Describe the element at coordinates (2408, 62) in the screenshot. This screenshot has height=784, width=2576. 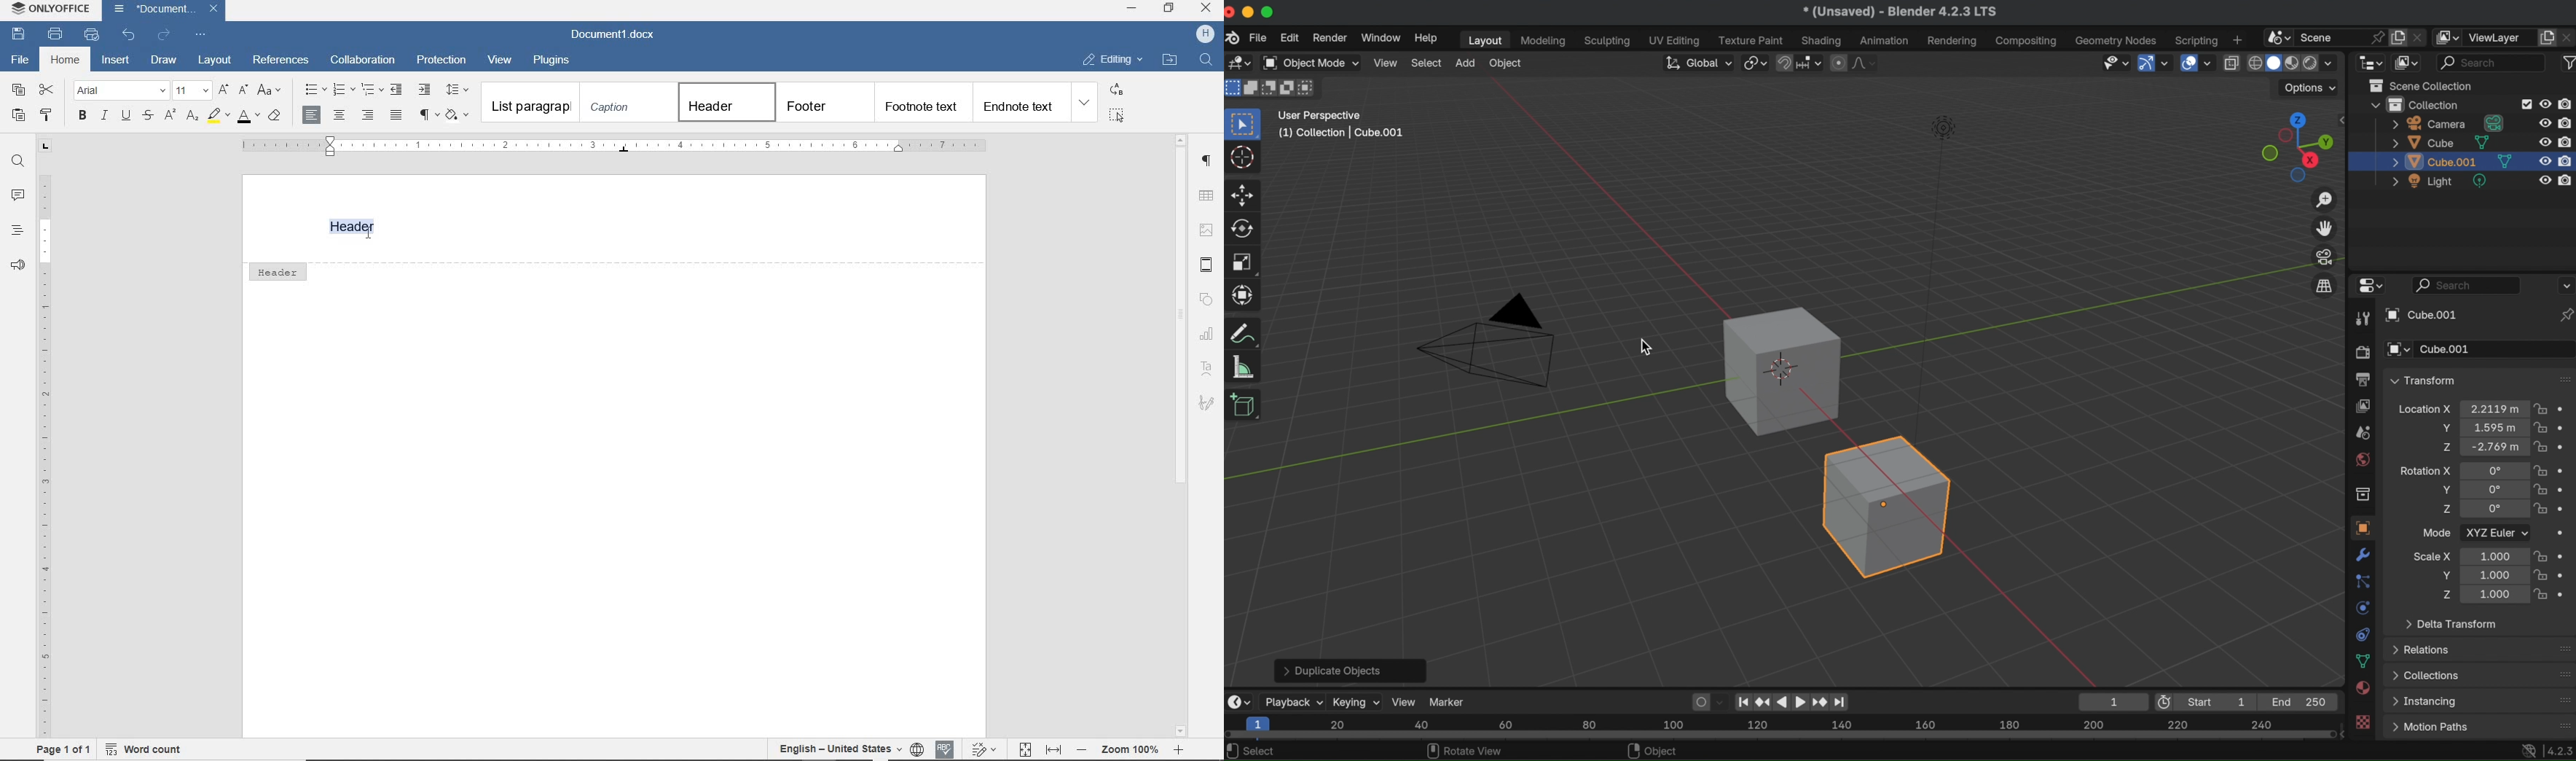
I see `display mode` at that location.